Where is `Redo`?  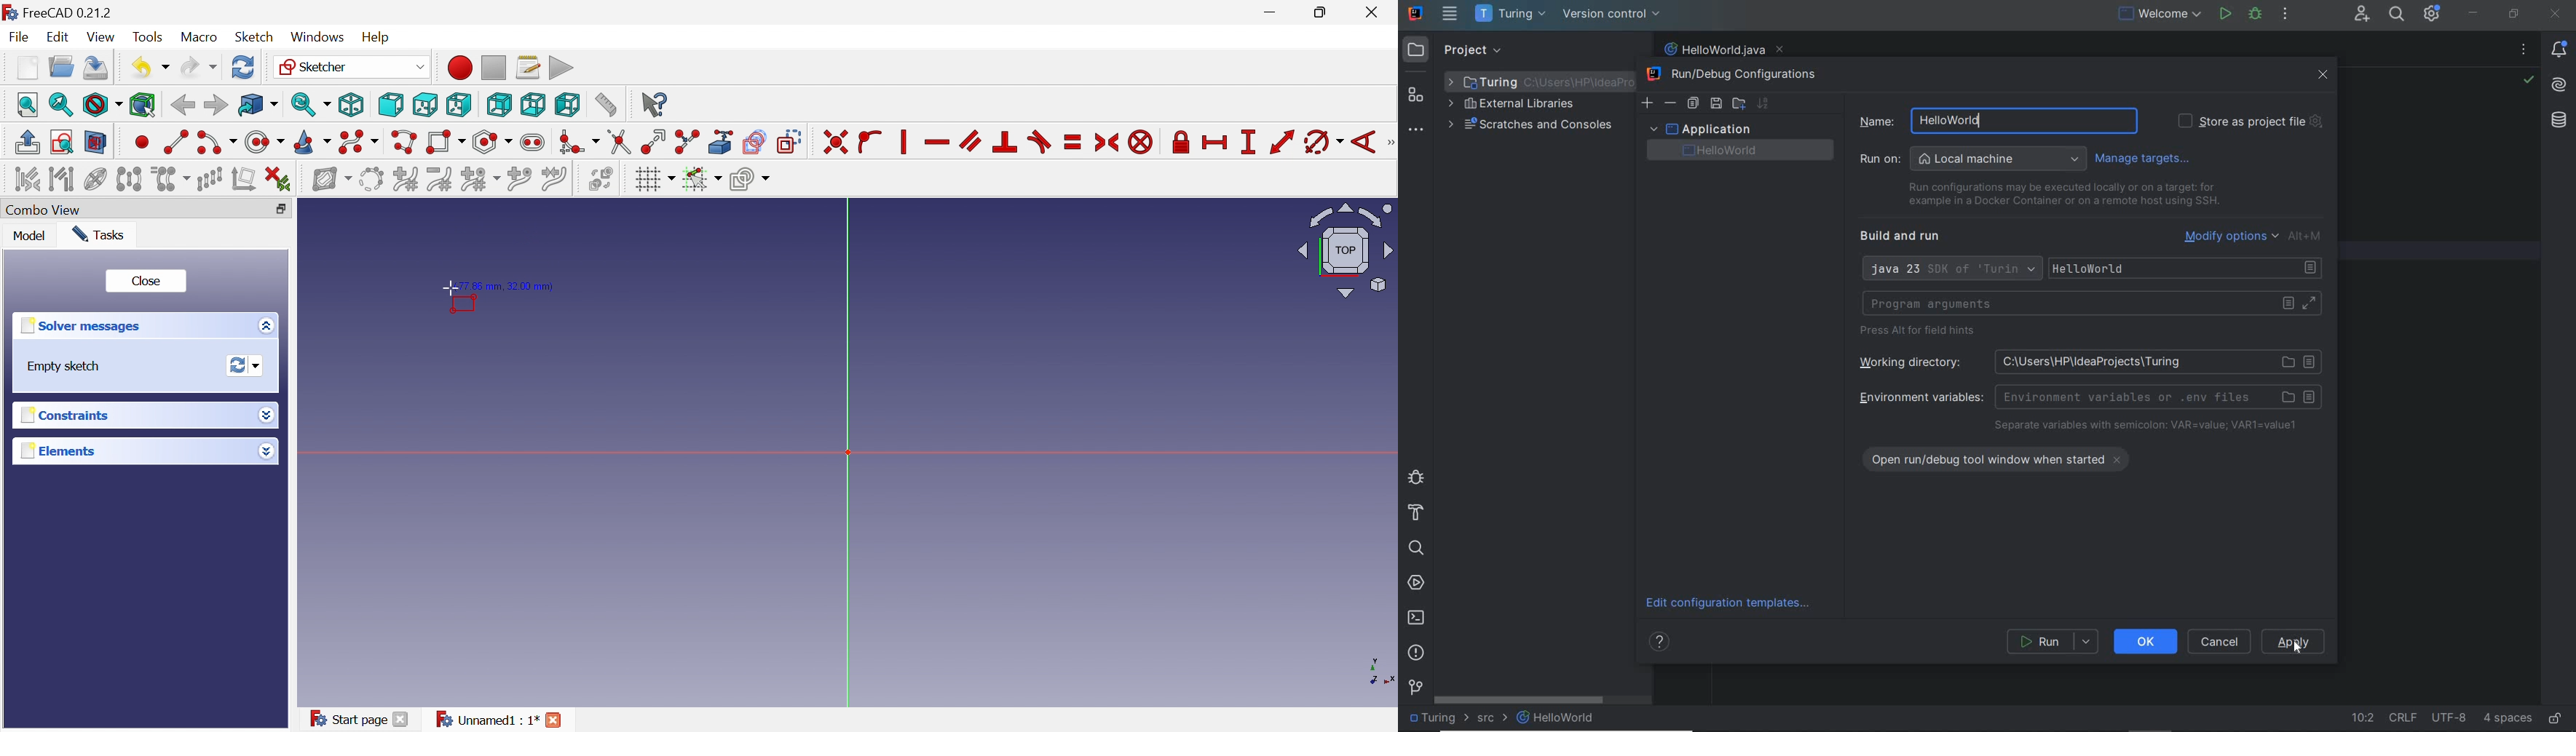
Redo is located at coordinates (199, 68).